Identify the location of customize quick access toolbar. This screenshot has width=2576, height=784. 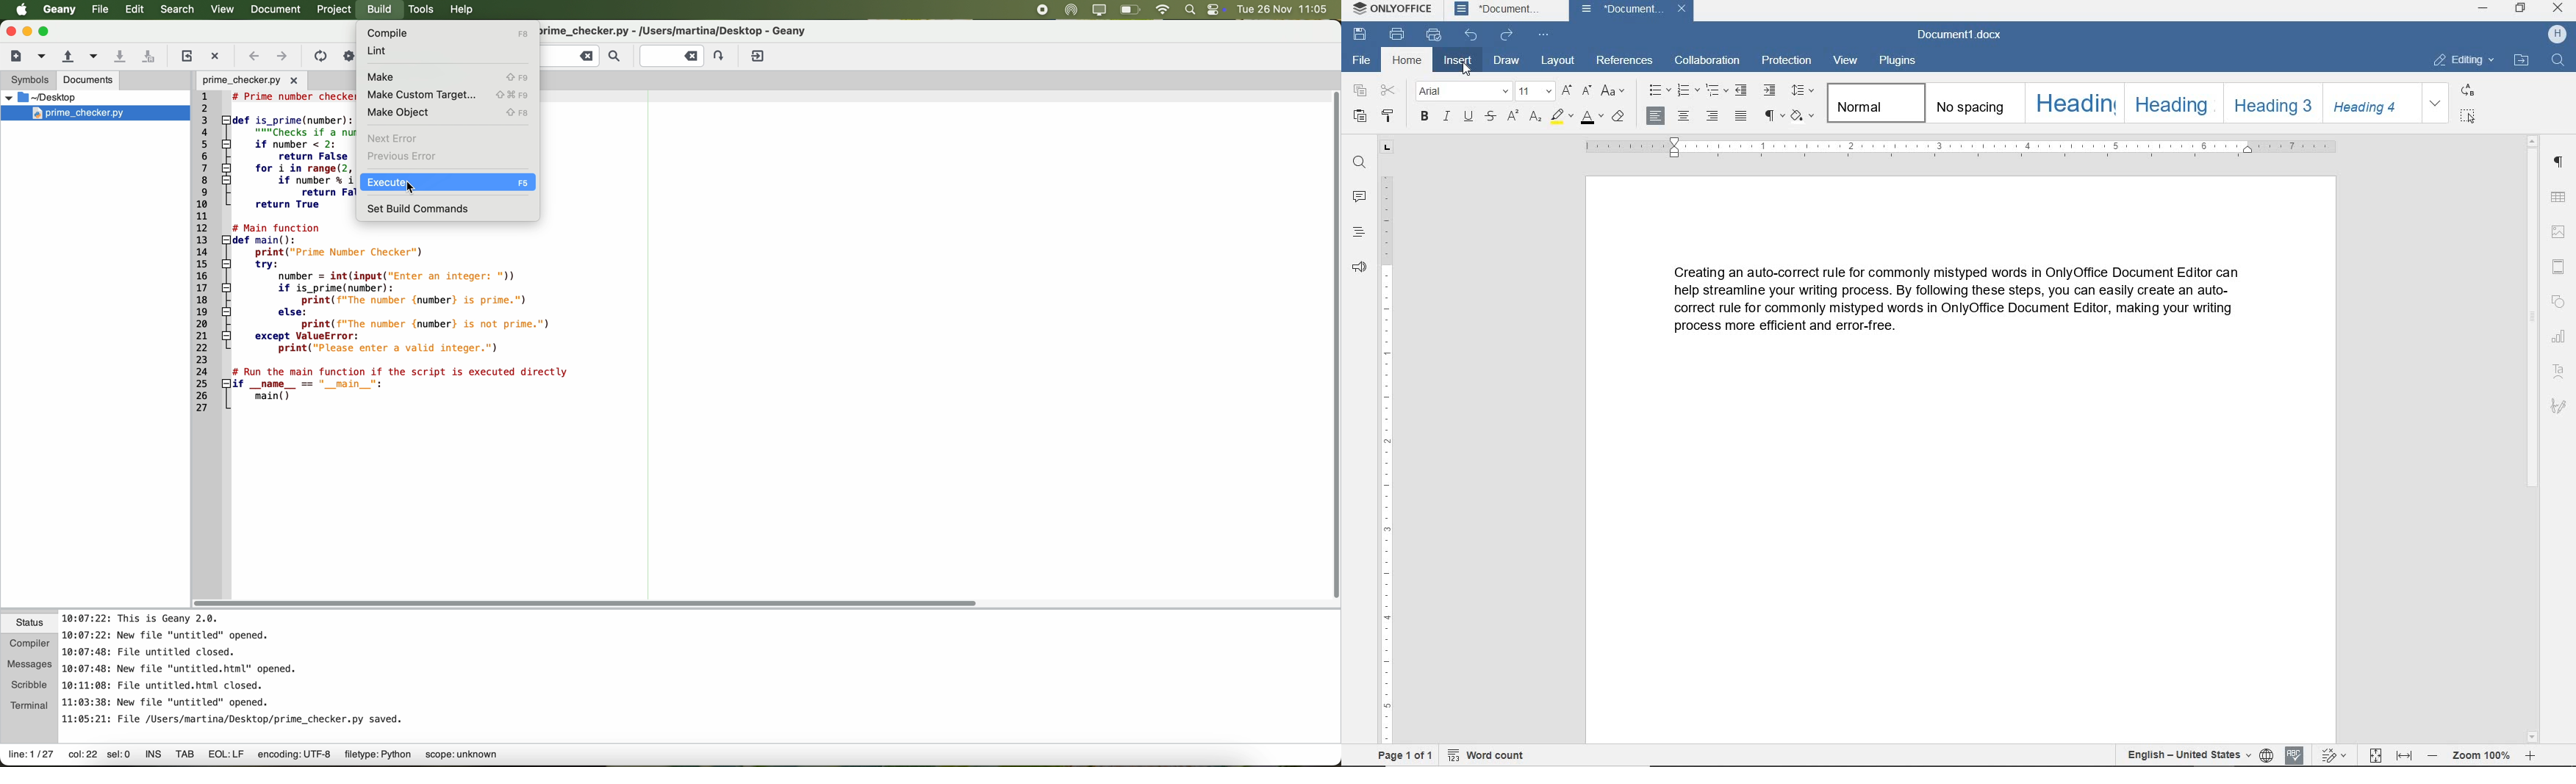
(1543, 34).